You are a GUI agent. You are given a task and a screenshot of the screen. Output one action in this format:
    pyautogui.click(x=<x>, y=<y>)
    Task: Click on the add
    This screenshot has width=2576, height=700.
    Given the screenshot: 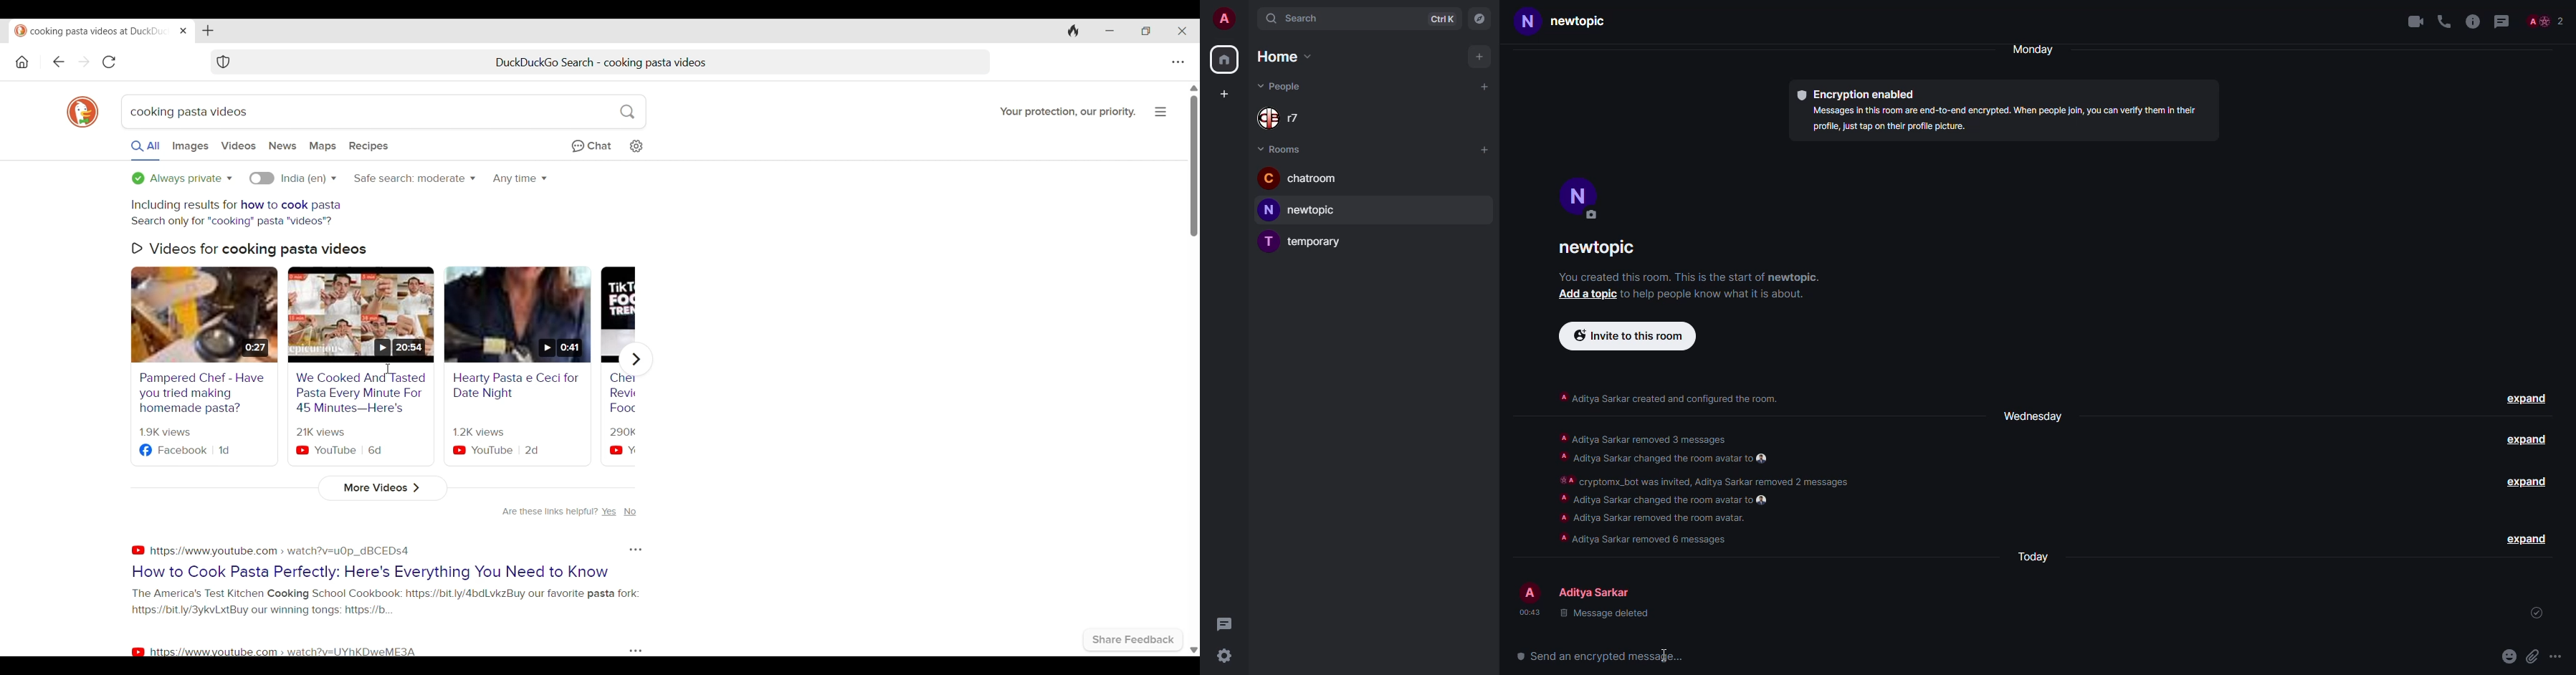 What is the action you would take?
    pyautogui.click(x=1484, y=88)
    